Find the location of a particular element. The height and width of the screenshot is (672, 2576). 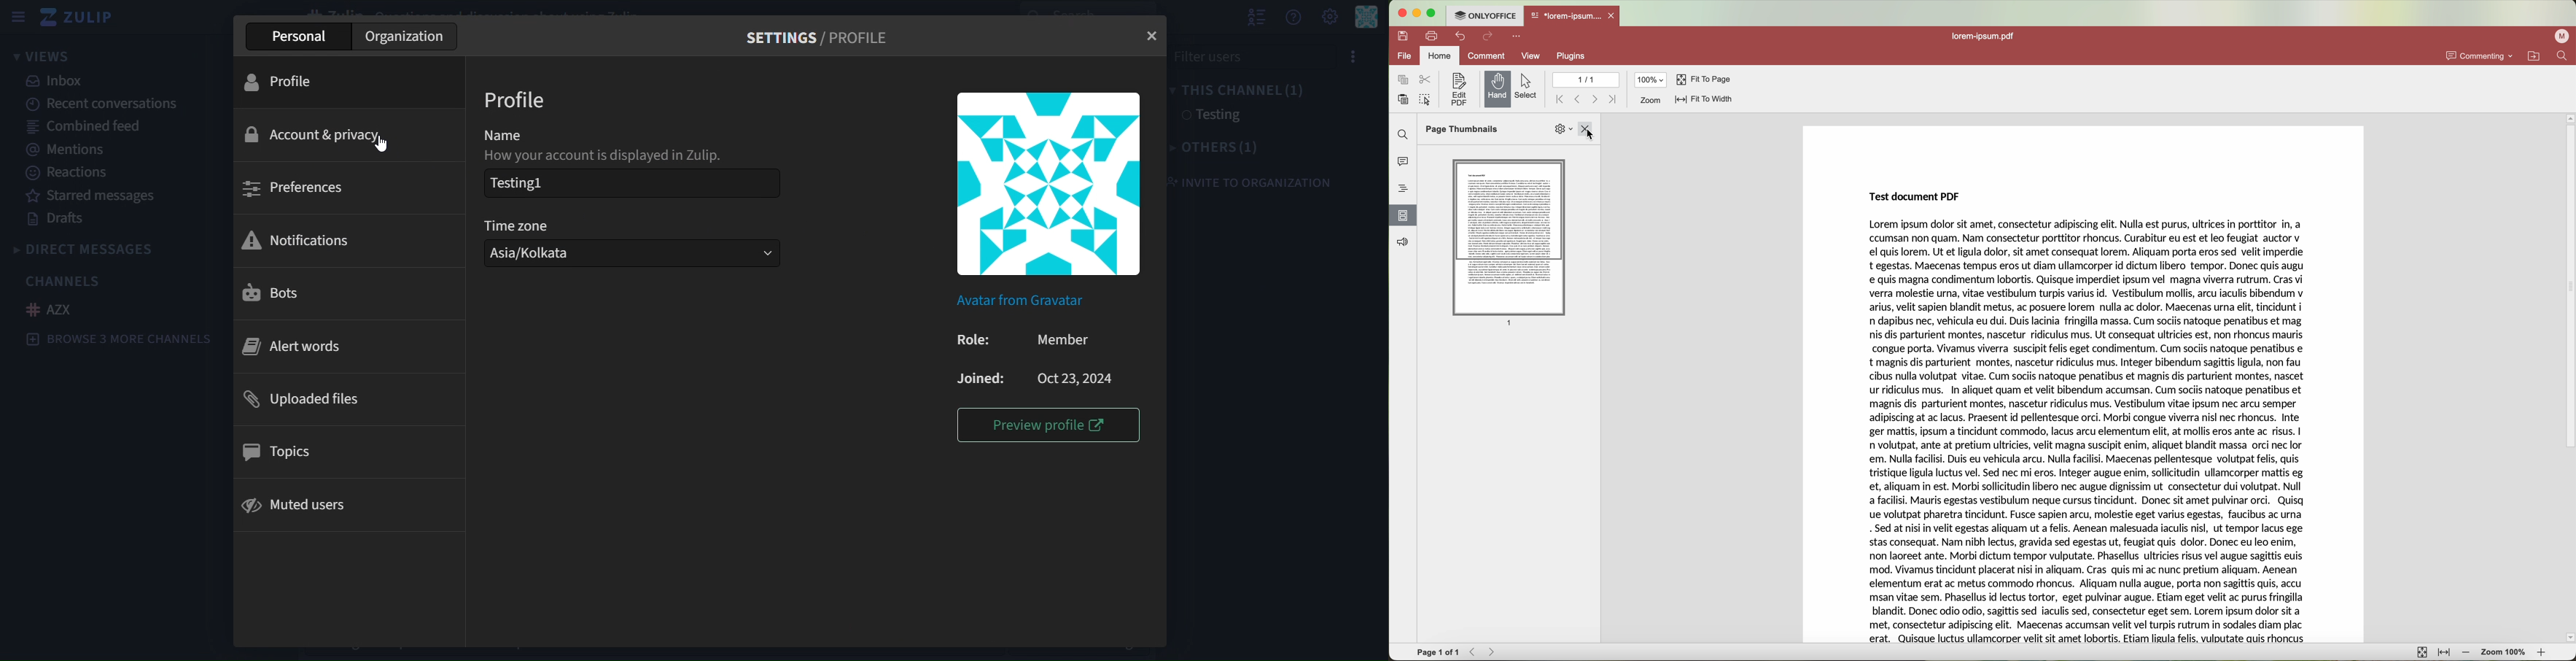

drafts is located at coordinates (54, 219).